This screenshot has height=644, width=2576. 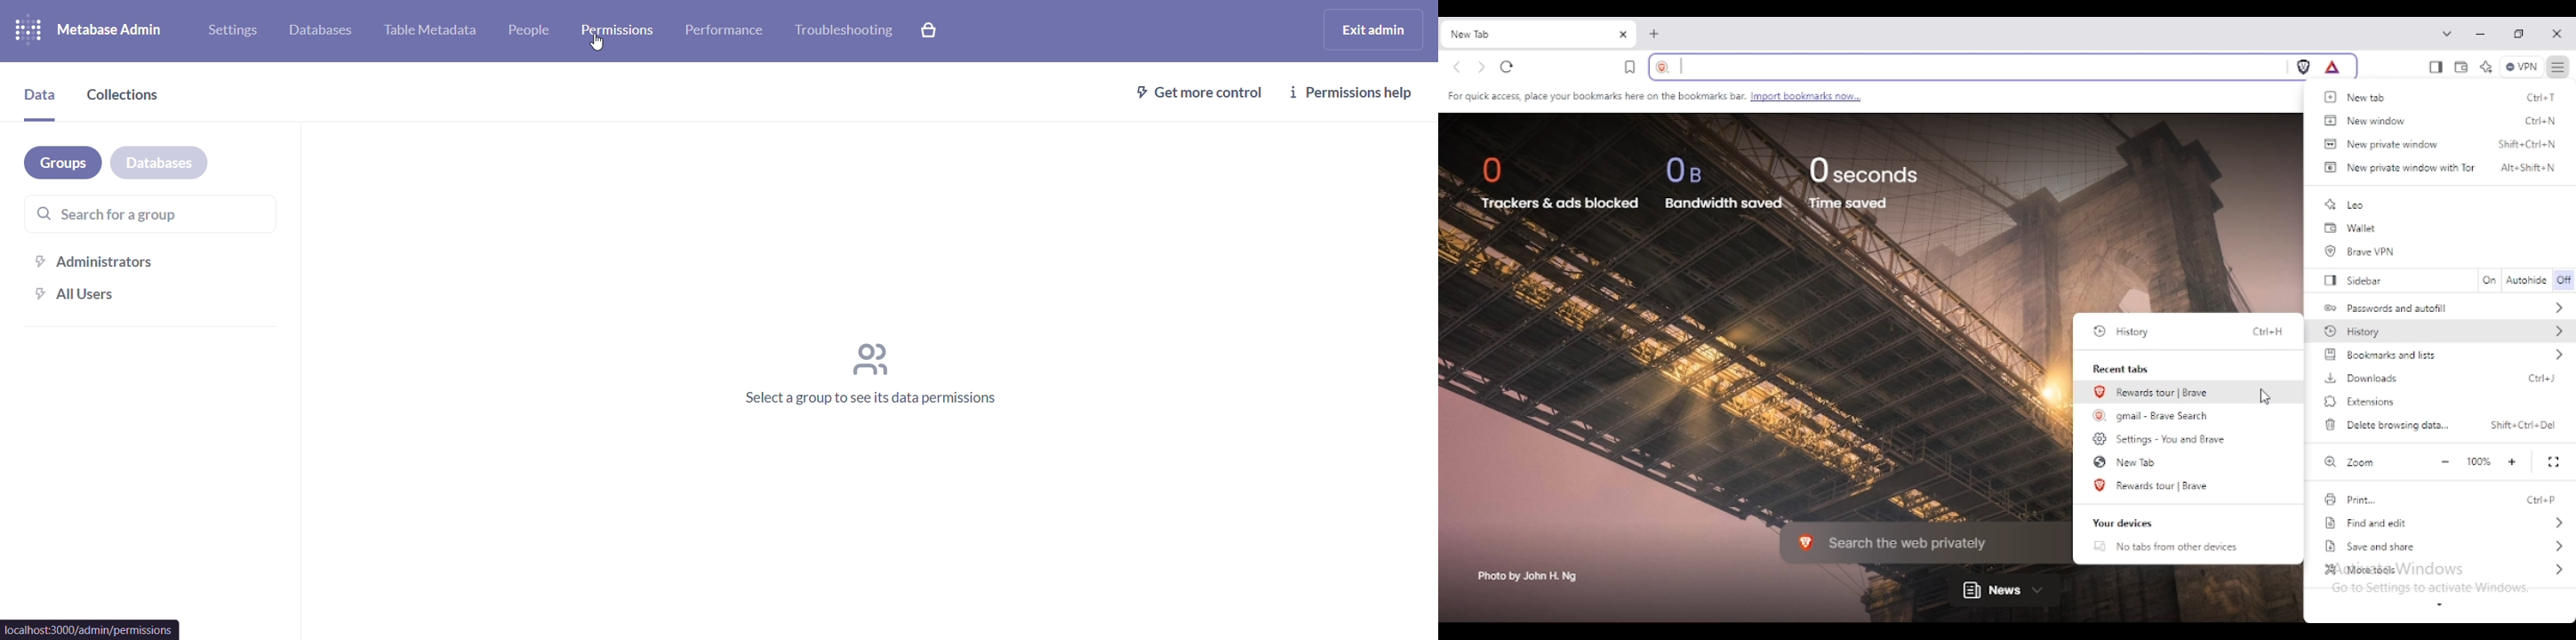 What do you see at coordinates (1529, 577) in the screenshot?
I see `photo by John H. Ng` at bounding box center [1529, 577].